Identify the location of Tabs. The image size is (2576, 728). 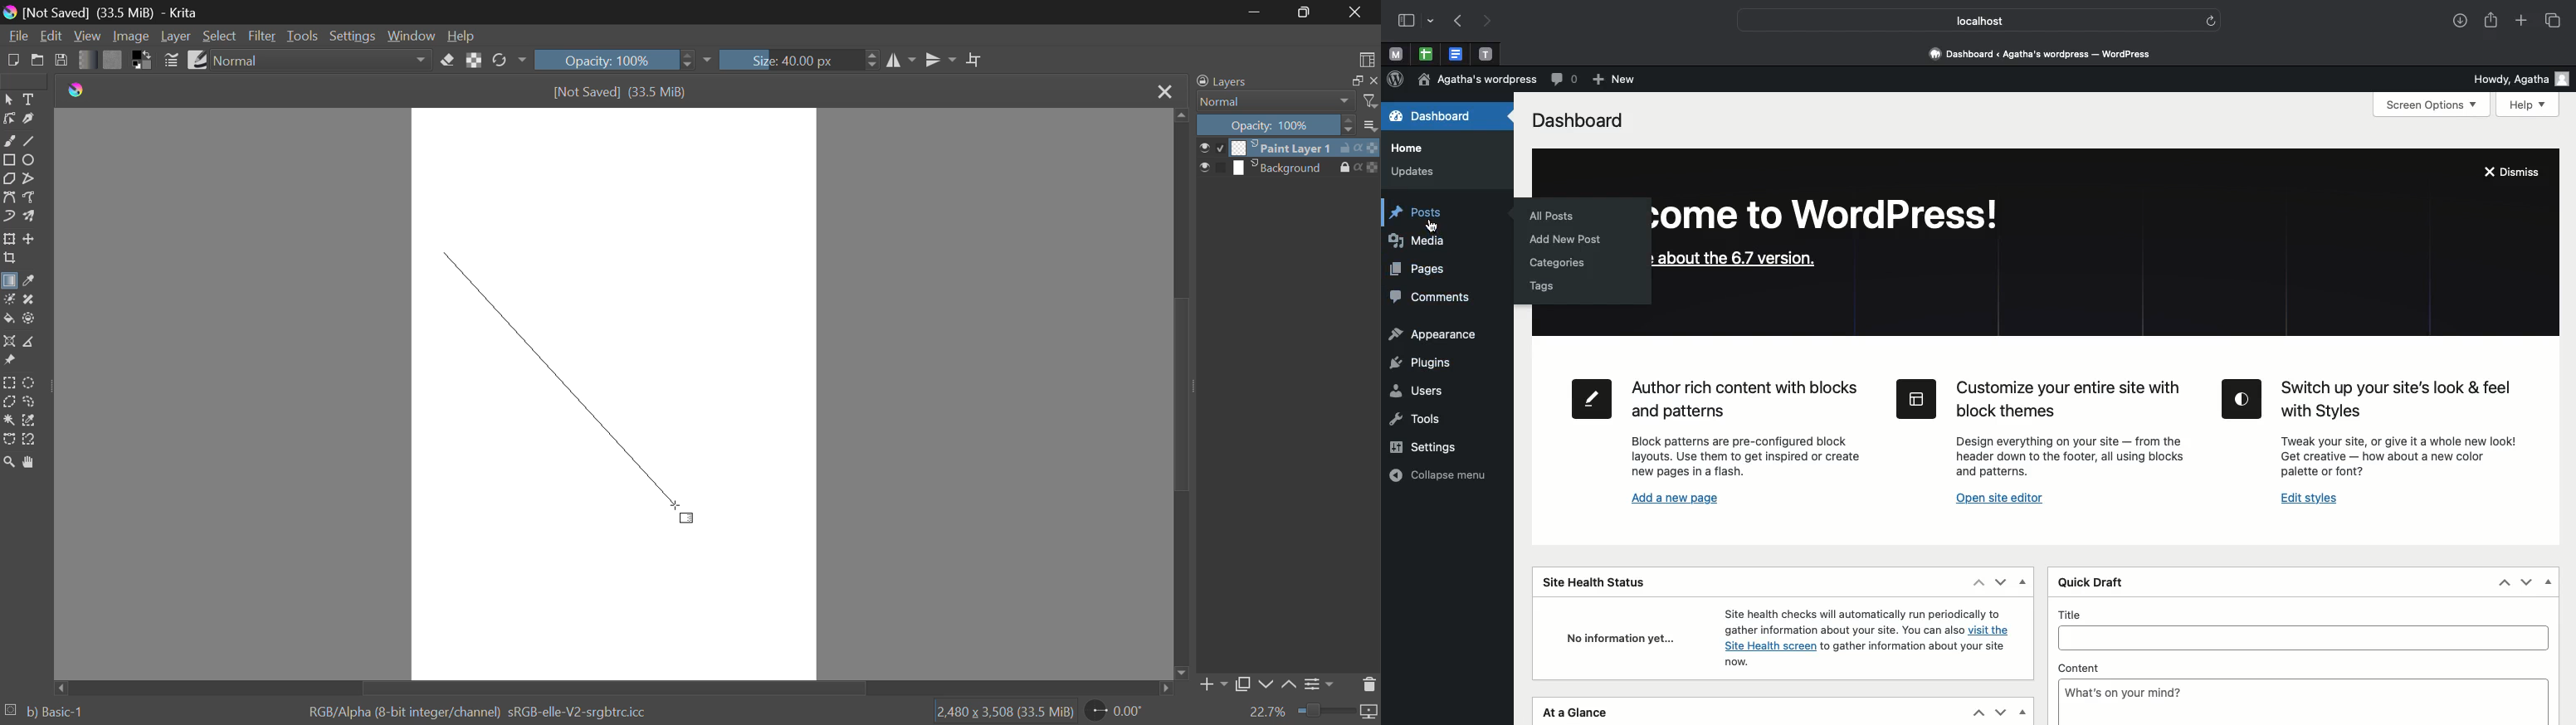
(2555, 21).